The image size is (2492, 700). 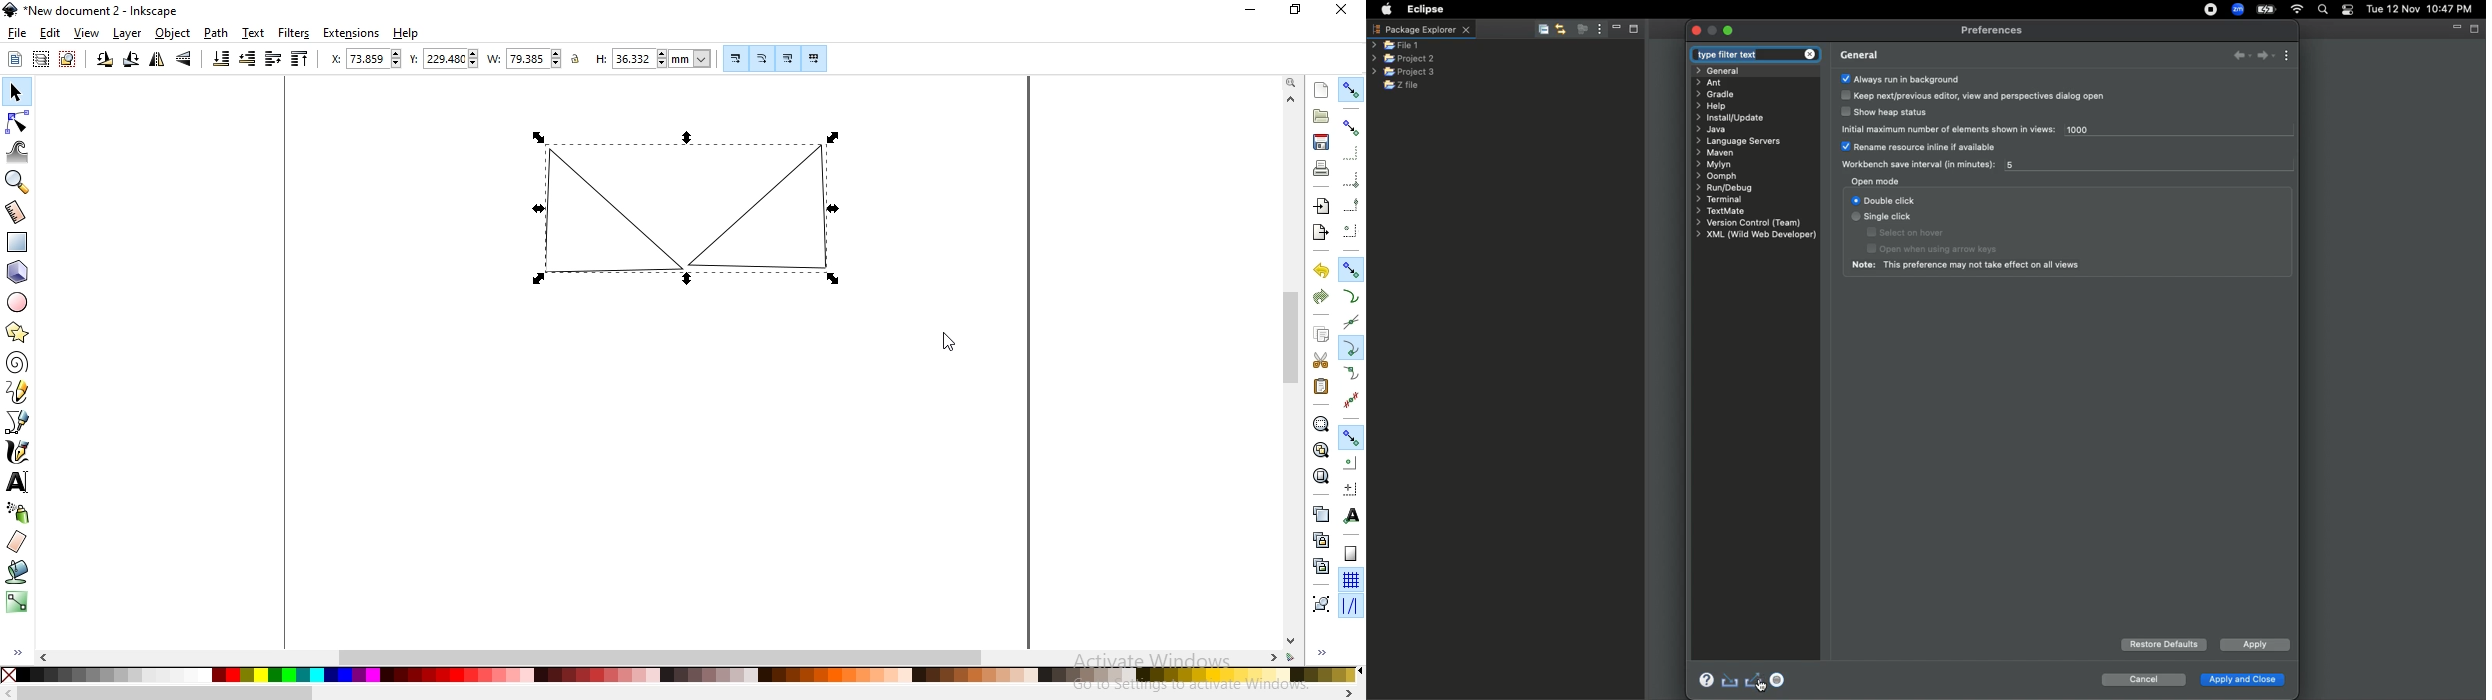 I want to click on Export, so click(x=1755, y=681).